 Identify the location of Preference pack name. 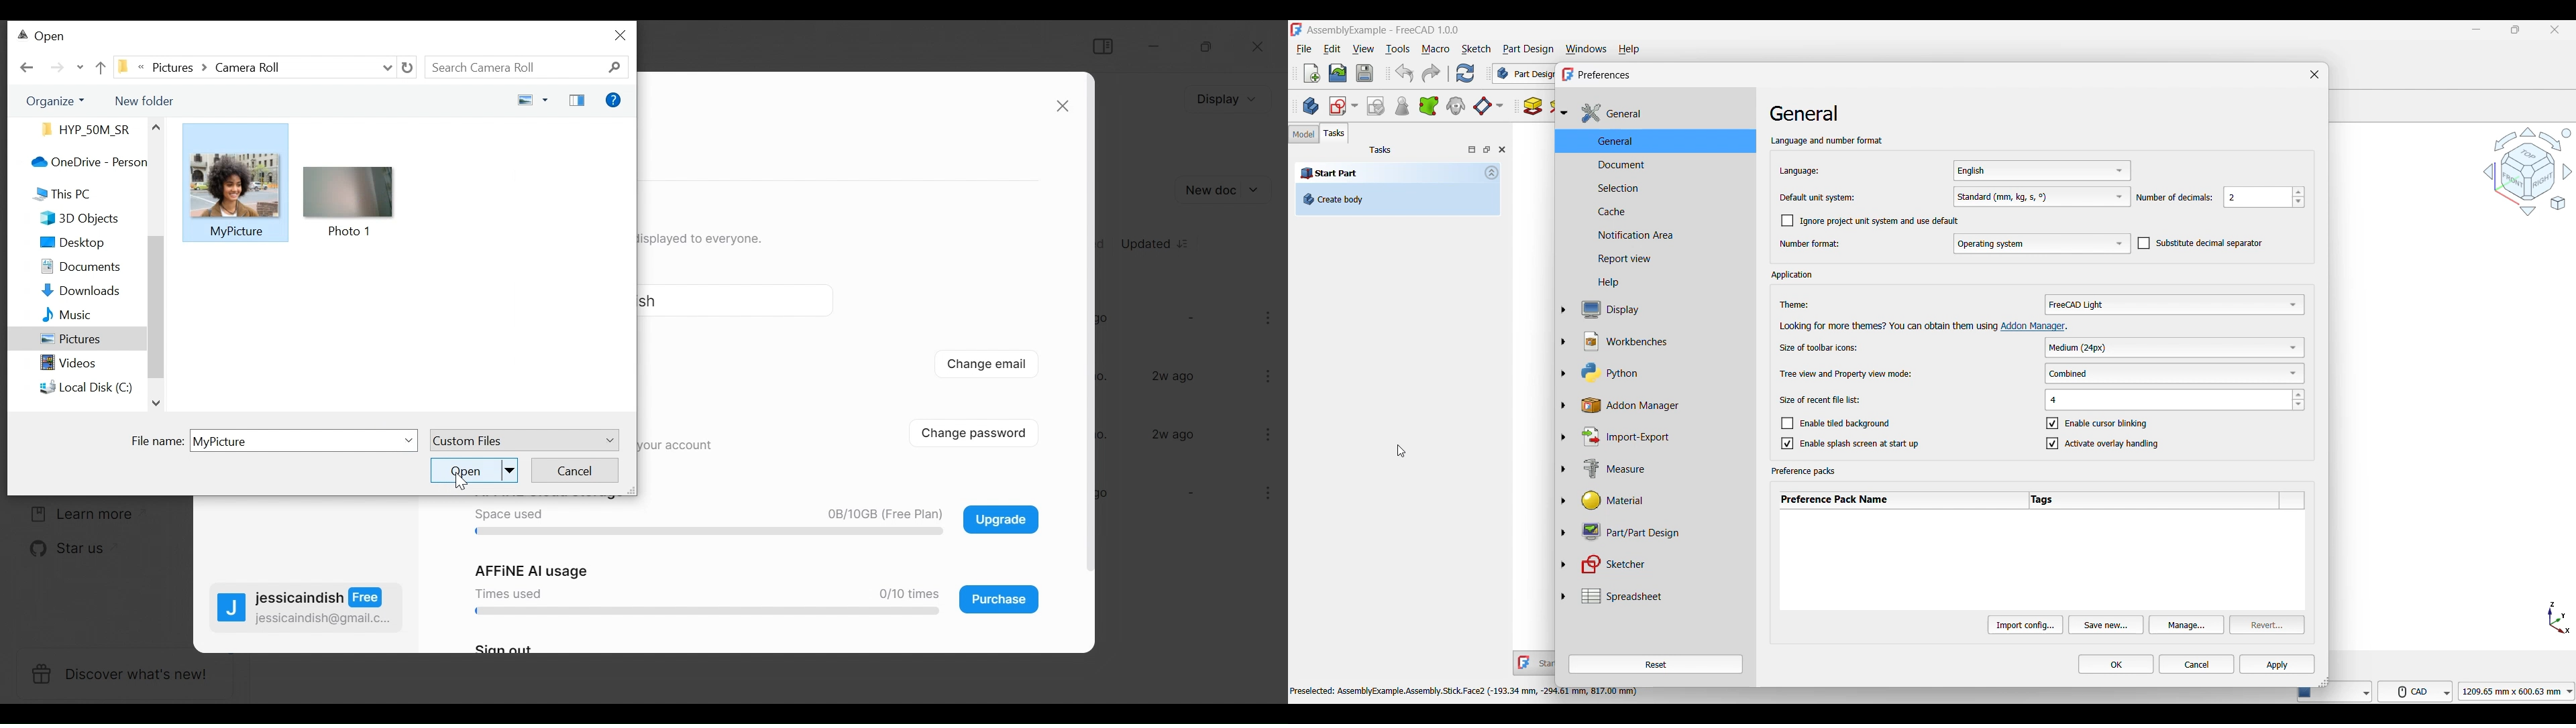
(1901, 500).